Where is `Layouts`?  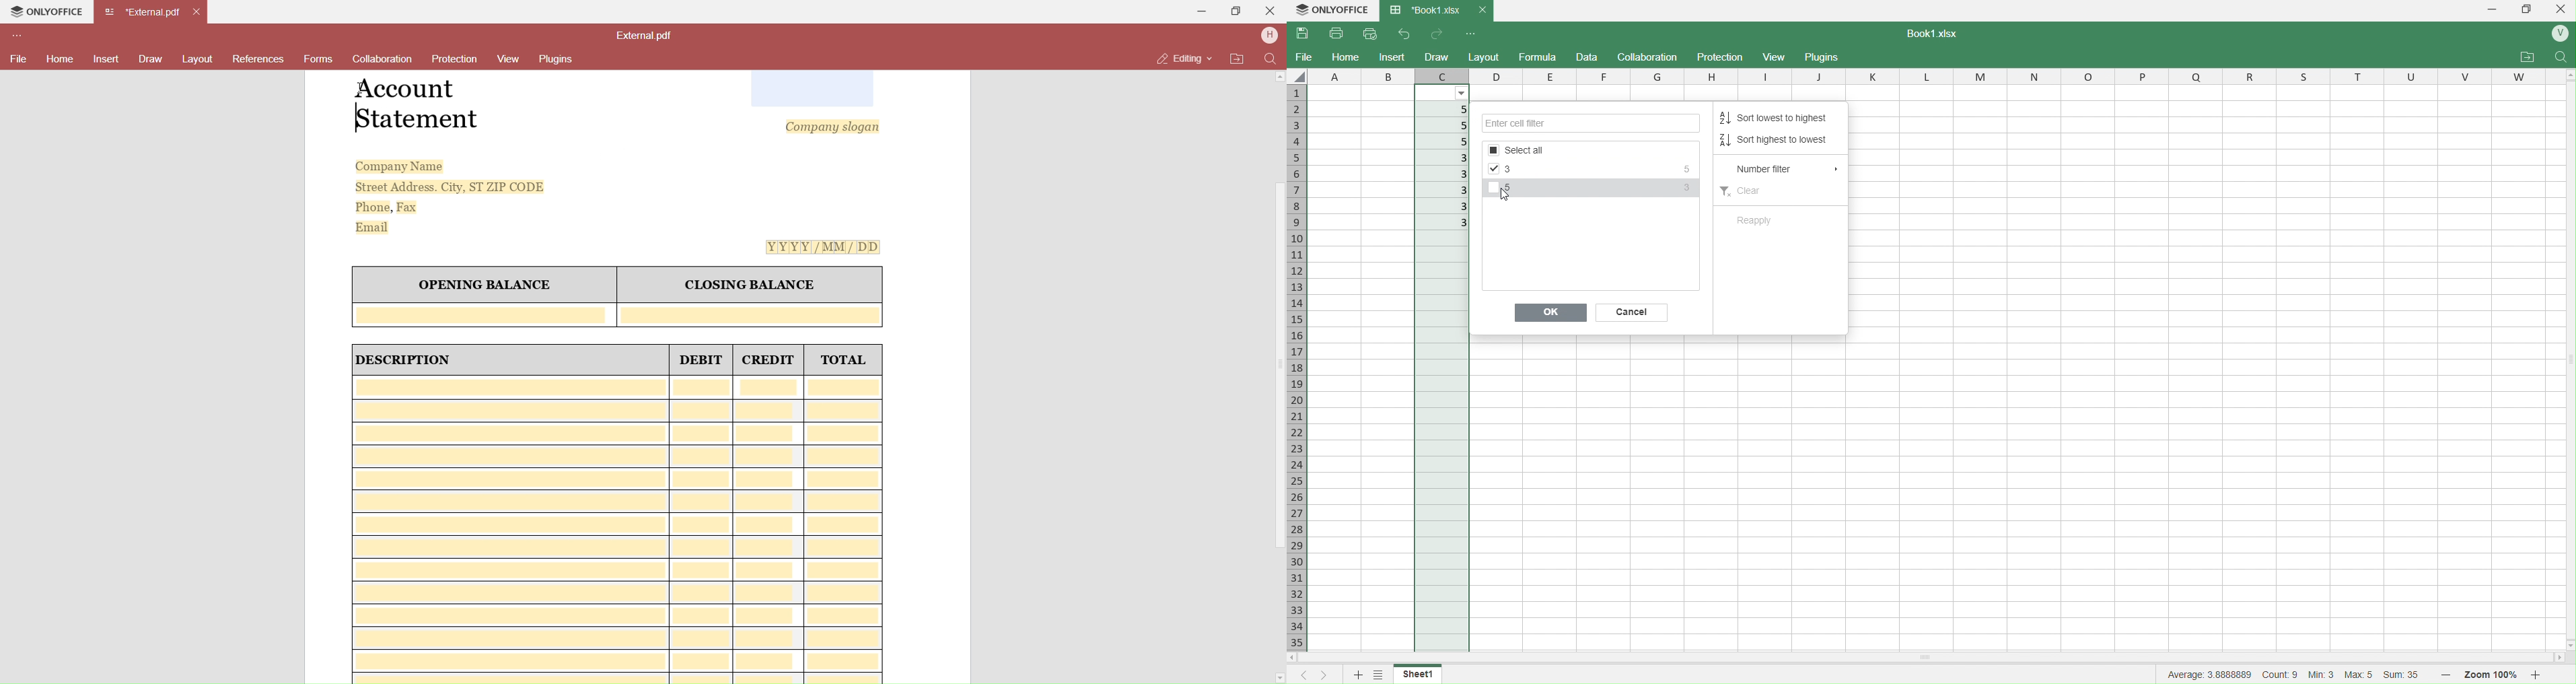
Layouts is located at coordinates (198, 60).